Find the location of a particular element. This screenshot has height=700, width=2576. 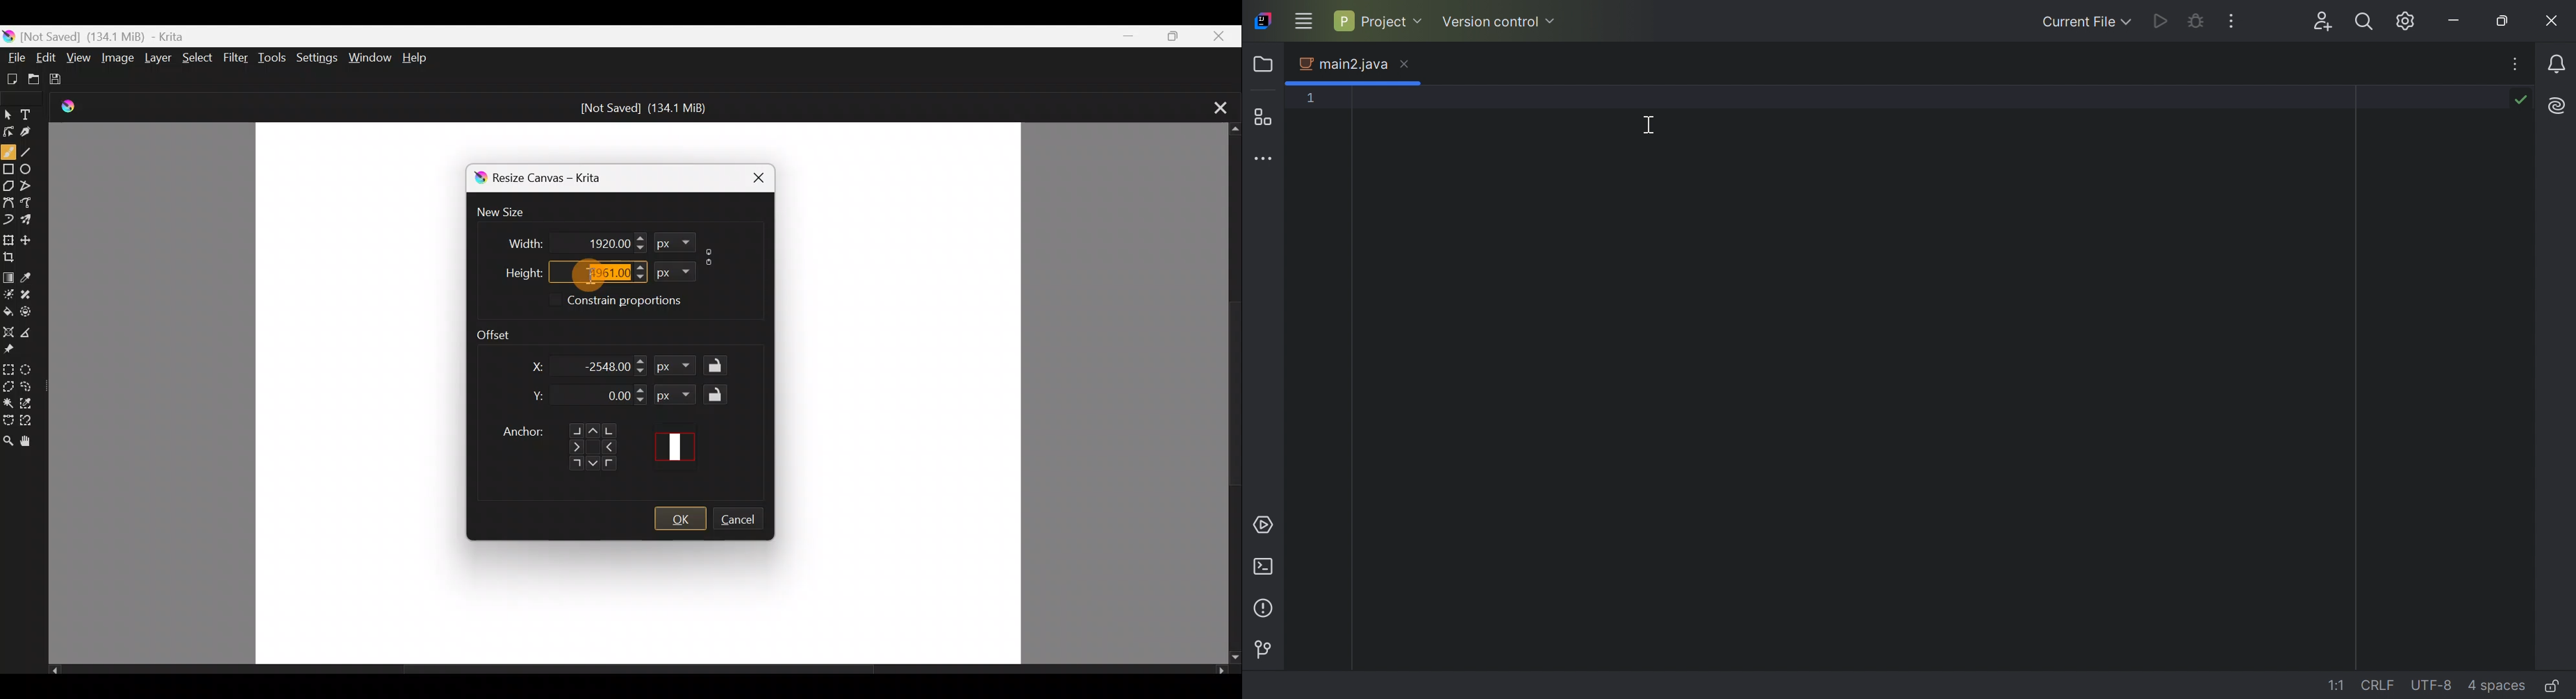

Pan tool is located at coordinates (28, 442).